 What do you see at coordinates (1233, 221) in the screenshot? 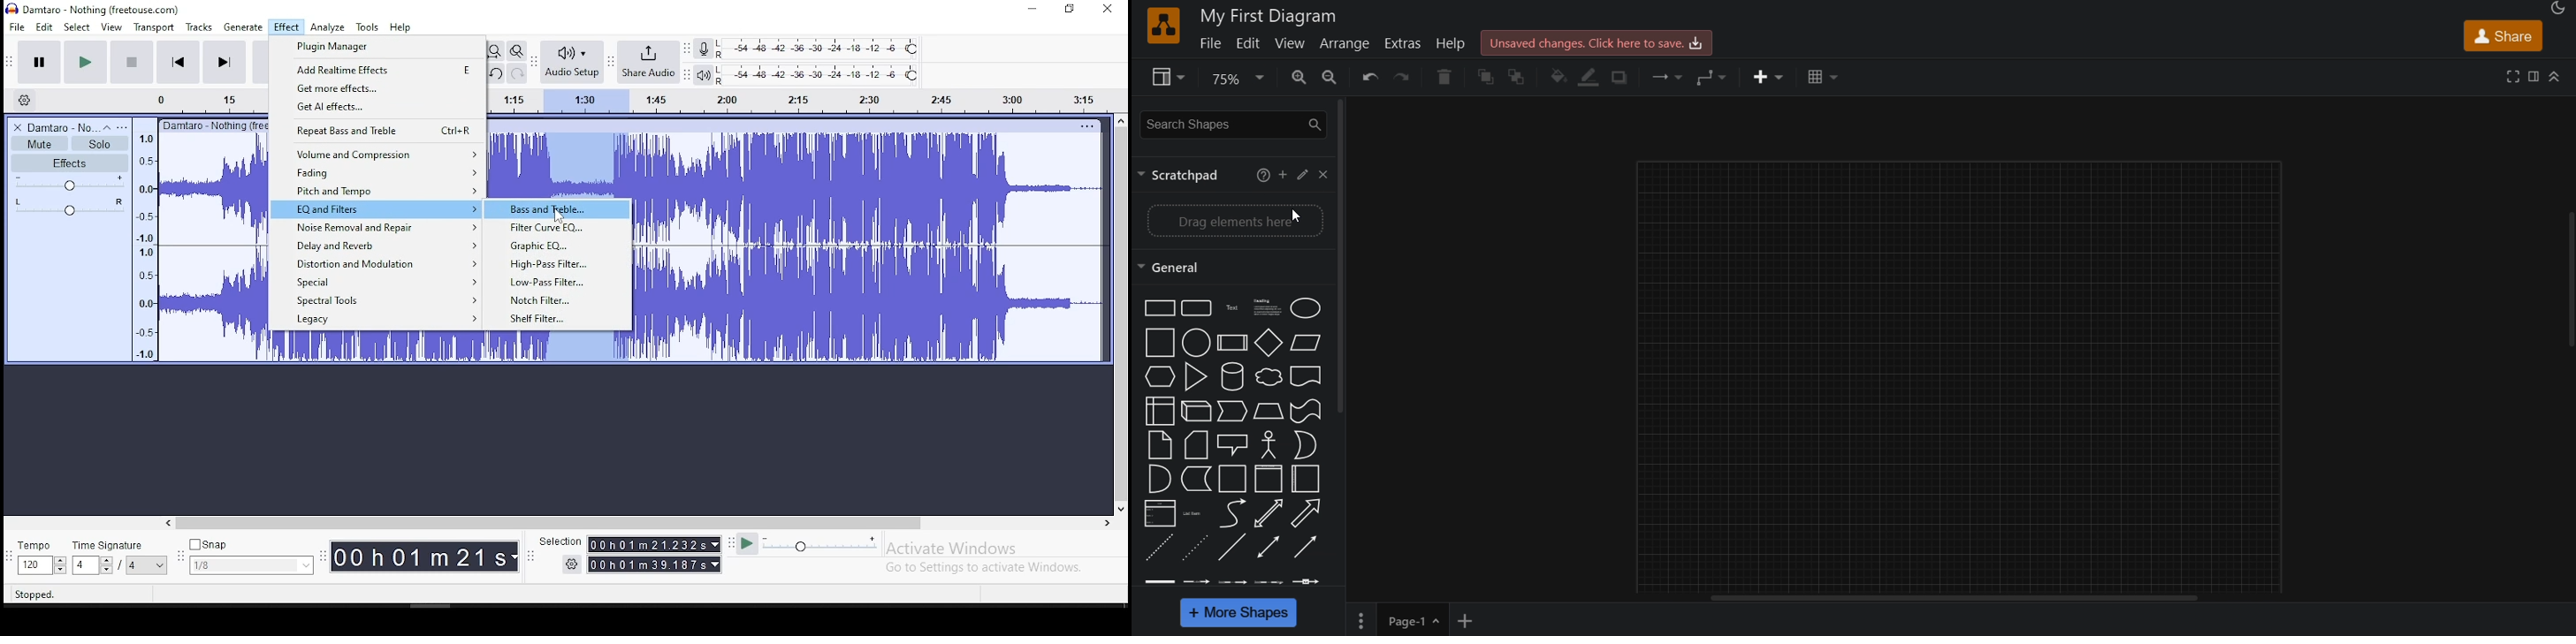
I see `drag elements here` at bounding box center [1233, 221].